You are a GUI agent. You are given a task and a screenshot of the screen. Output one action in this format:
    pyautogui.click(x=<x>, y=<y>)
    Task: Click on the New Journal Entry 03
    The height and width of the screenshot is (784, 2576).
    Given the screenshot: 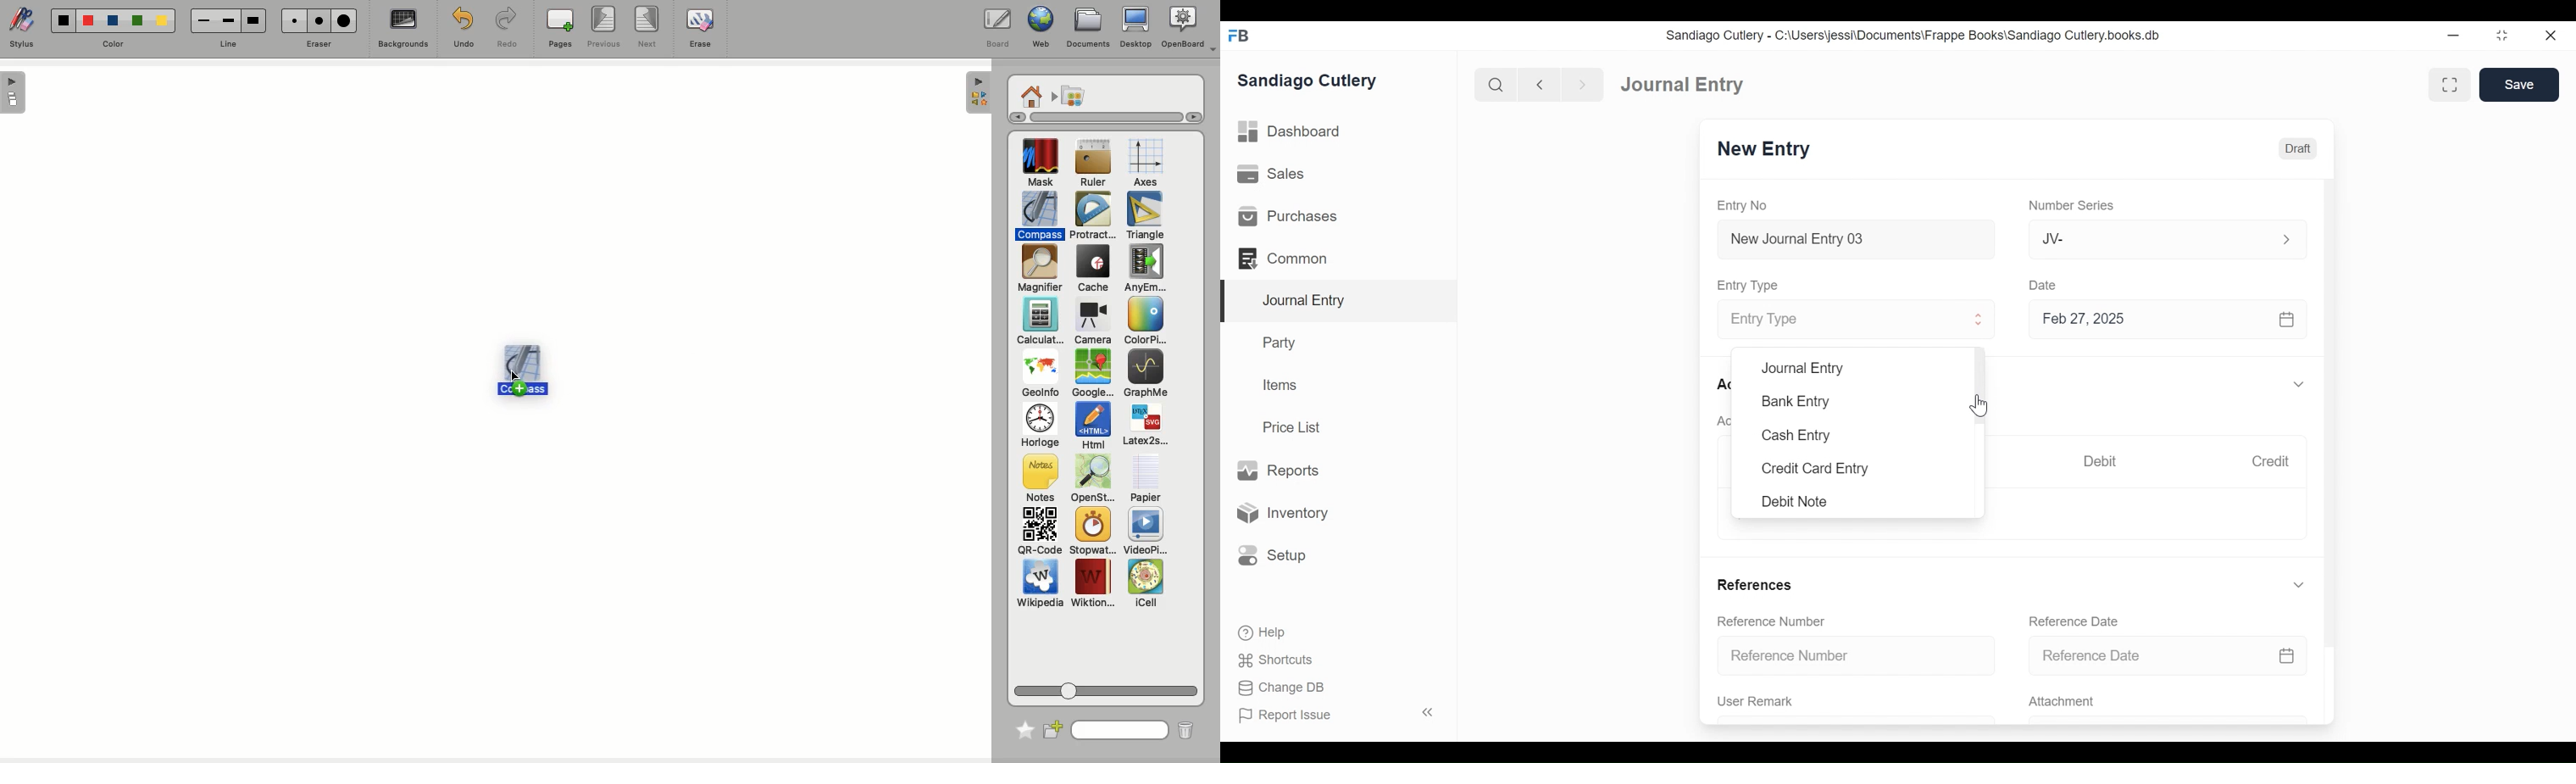 What is the action you would take?
    pyautogui.click(x=1852, y=239)
    